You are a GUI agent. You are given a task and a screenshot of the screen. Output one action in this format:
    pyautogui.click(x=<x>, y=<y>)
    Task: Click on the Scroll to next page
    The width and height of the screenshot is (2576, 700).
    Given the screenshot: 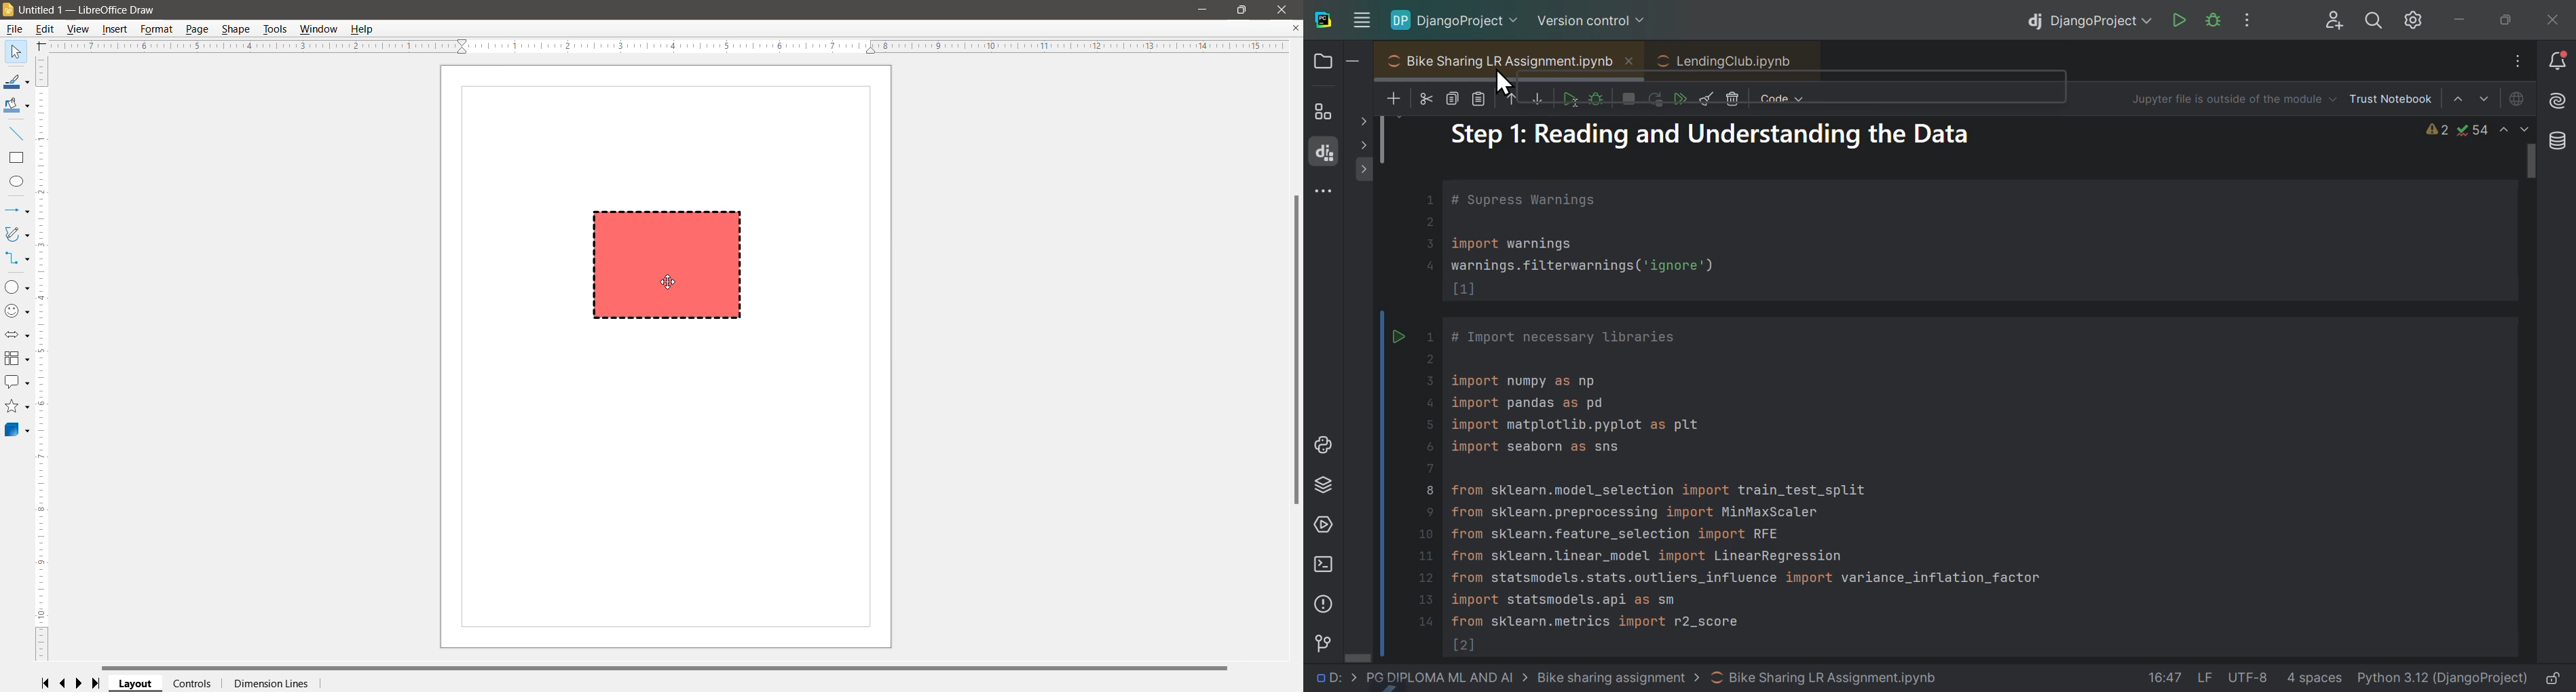 What is the action you would take?
    pyautogui.click(x=80, y=684)
    